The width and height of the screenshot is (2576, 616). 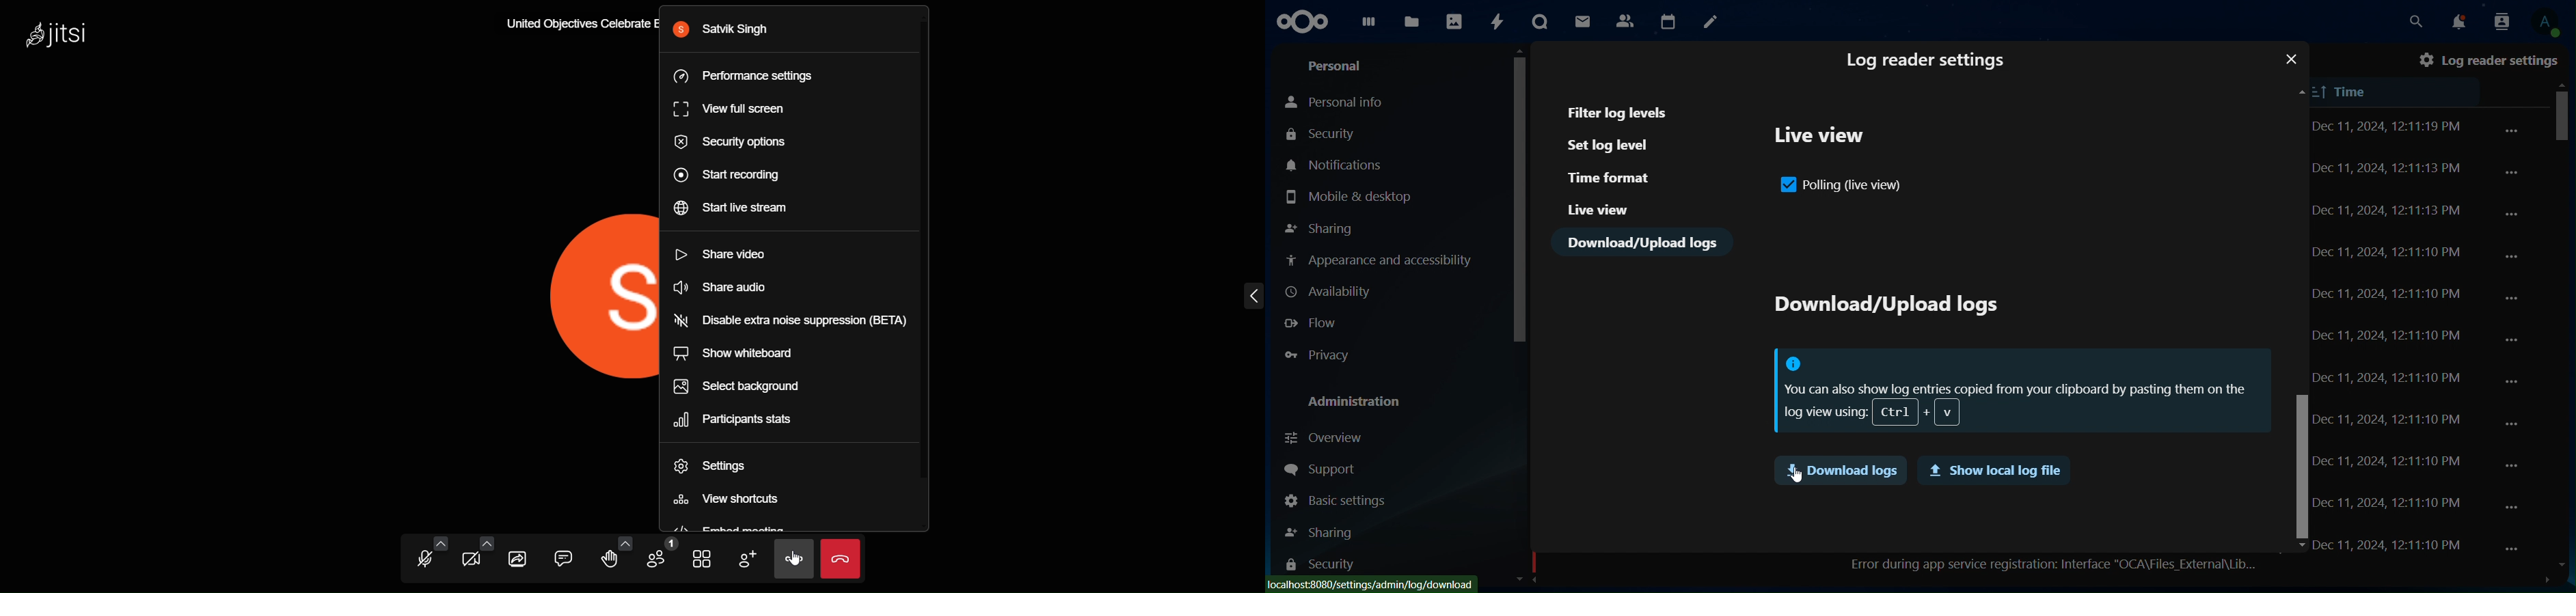 I want to click on close, so click(x=2291, y=59).